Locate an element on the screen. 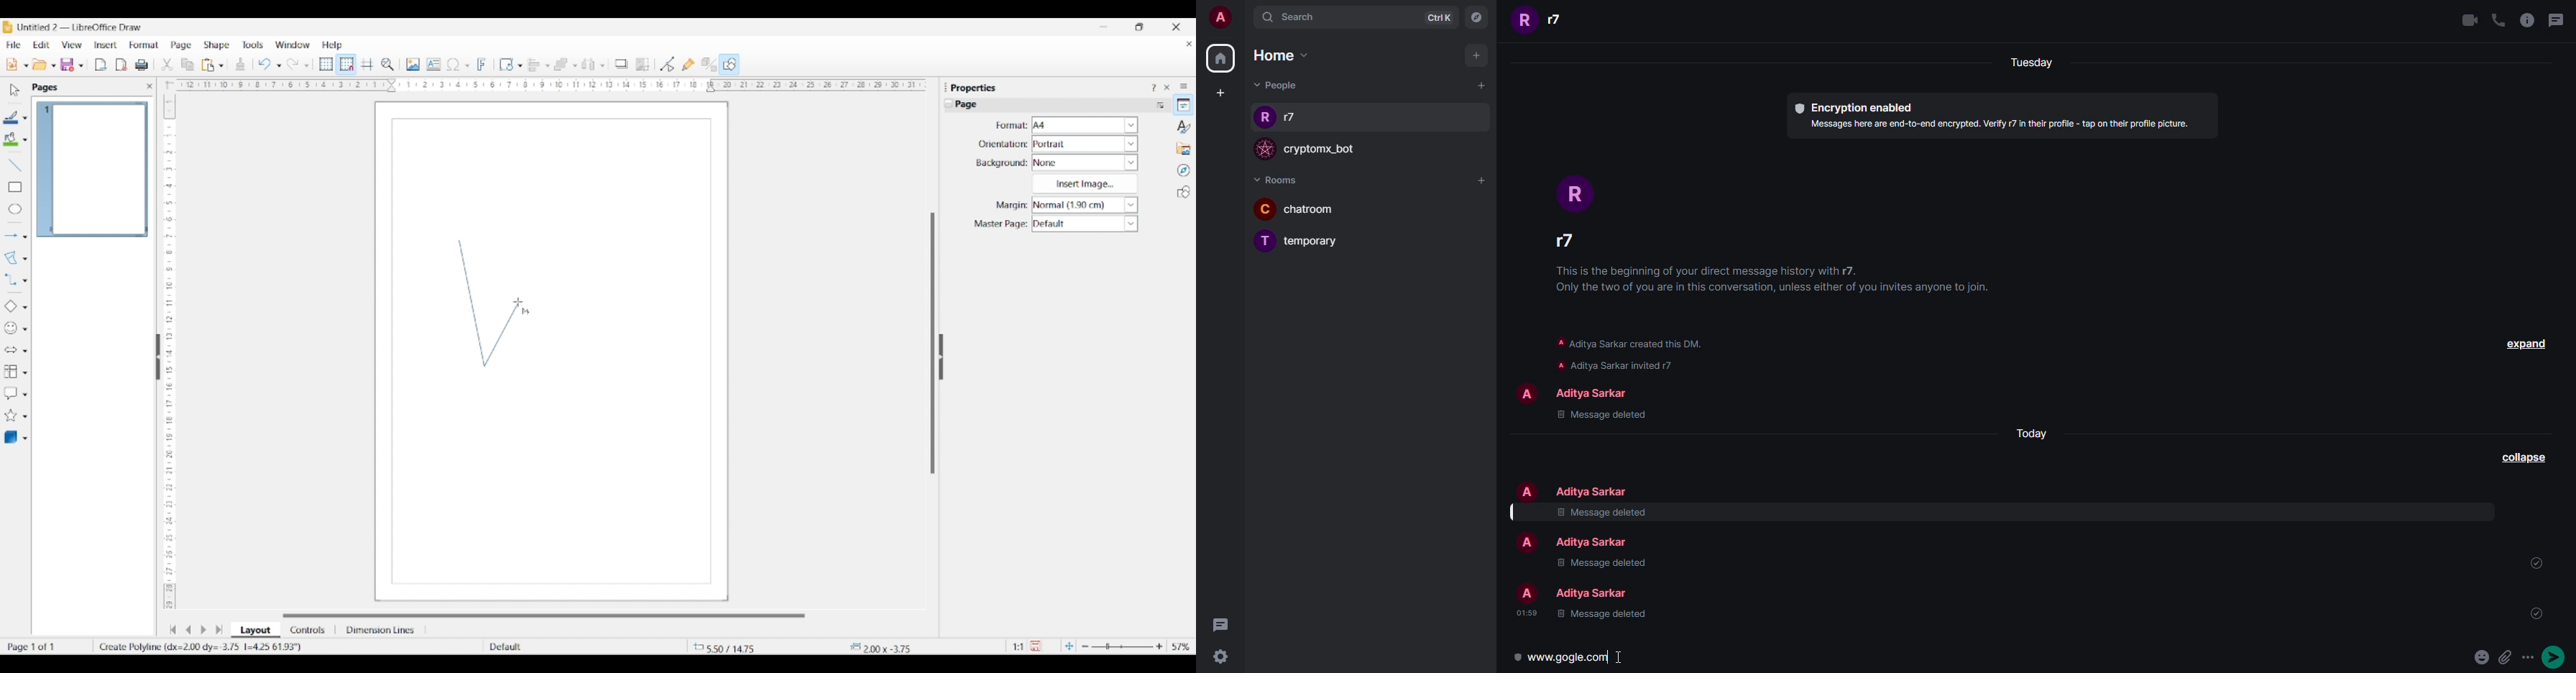 The height and width of the screenshot is (700, 2576). Zoom in is located at coordinates (1159, 646).